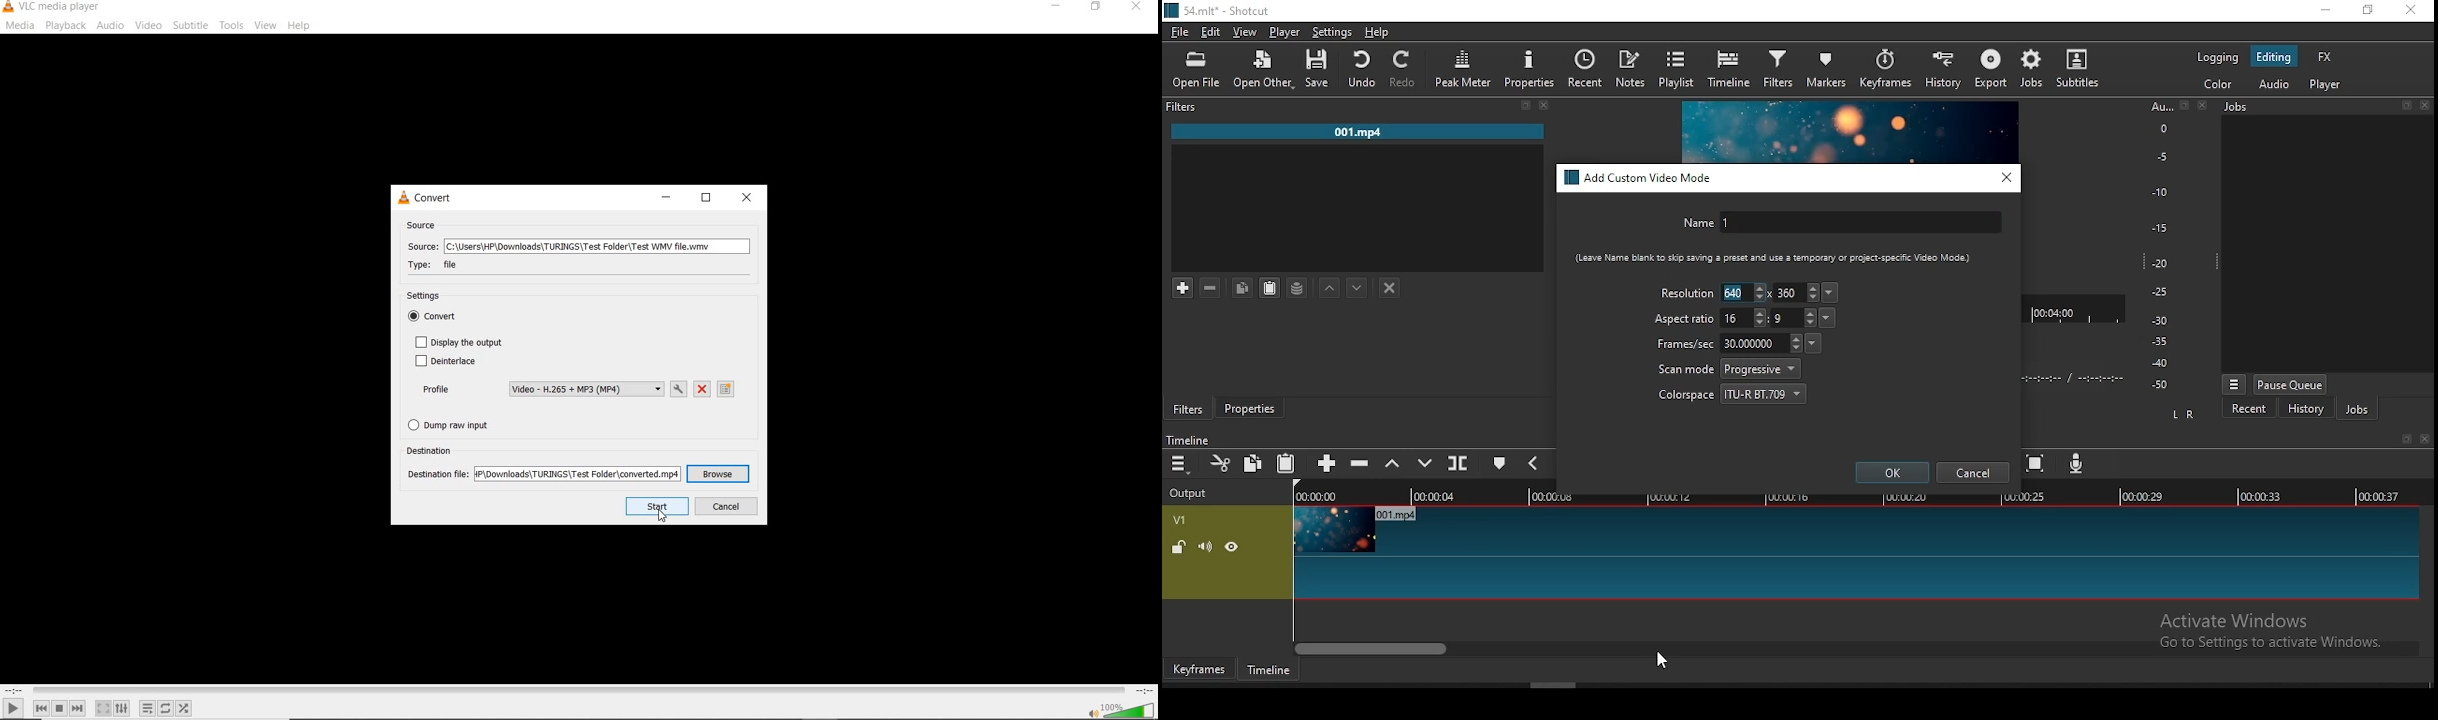 Image resolution: width=2464 pixels, height=728 pixels. I want to click on -40, so click(2160, 363).